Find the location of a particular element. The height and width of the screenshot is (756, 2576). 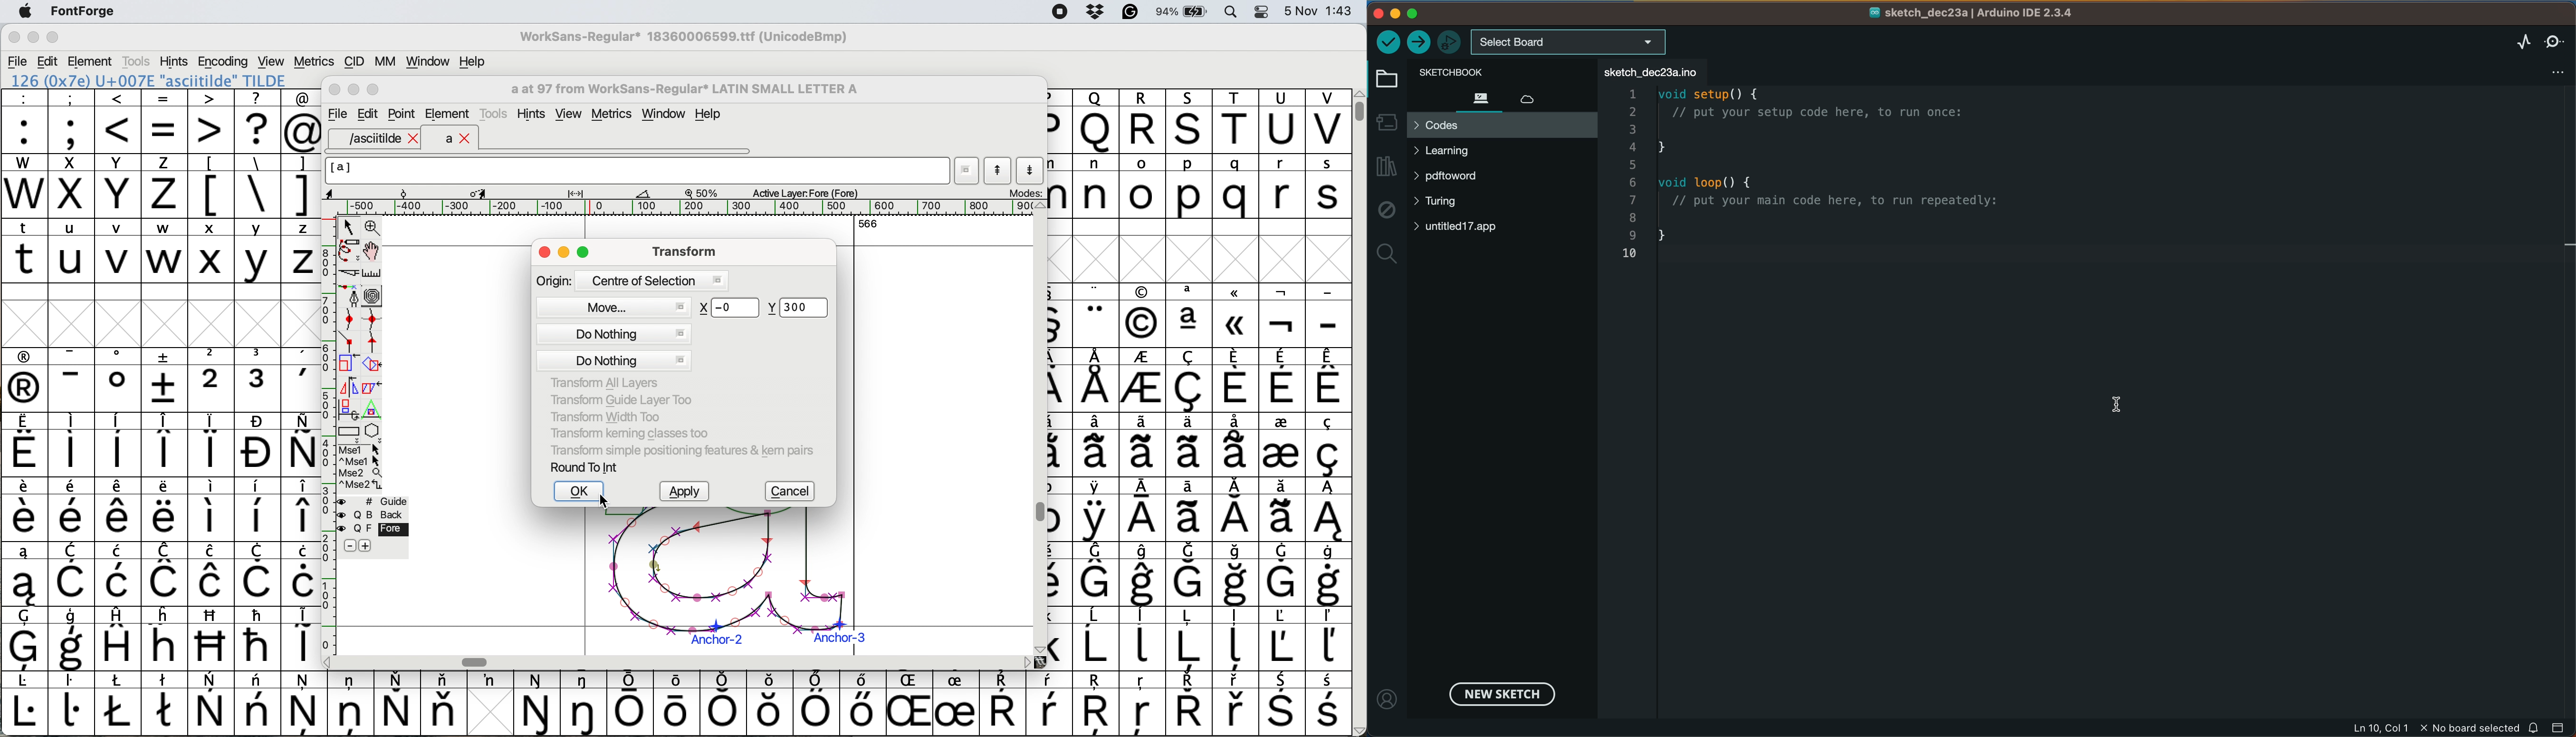

symbol is located at coordinates (1097, 380).